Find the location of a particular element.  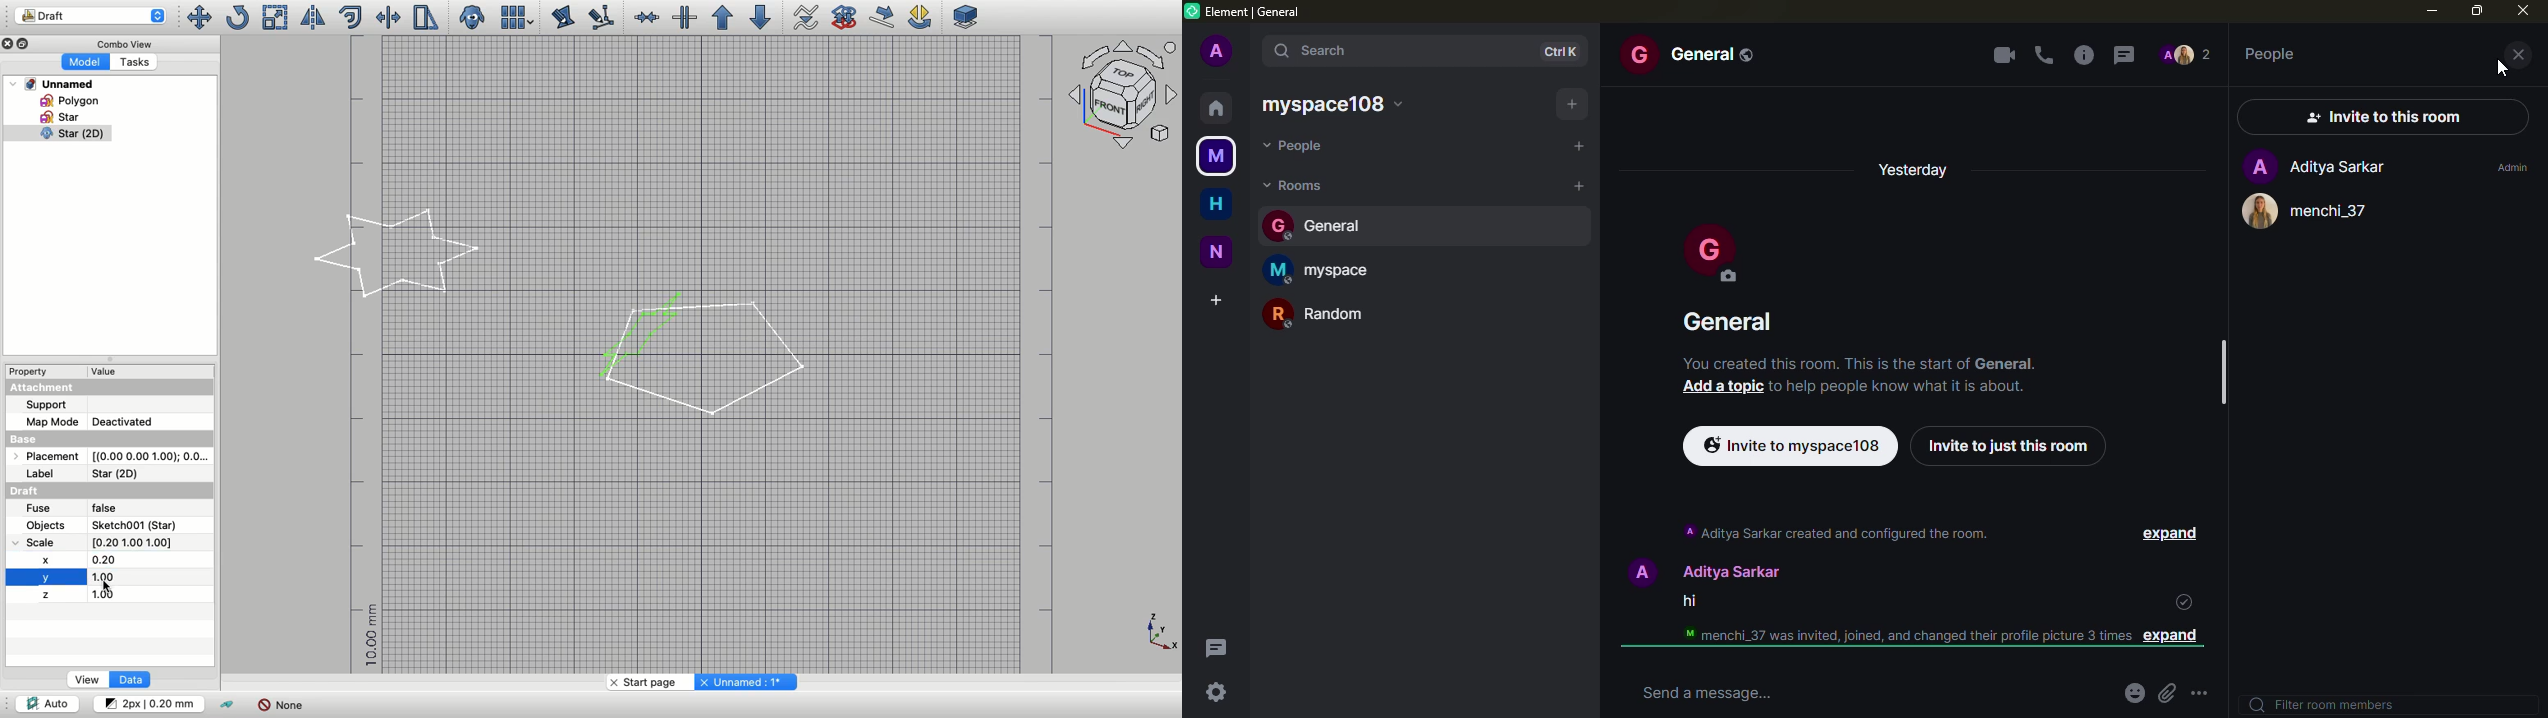

profile is located at coordinates (2187, 54).